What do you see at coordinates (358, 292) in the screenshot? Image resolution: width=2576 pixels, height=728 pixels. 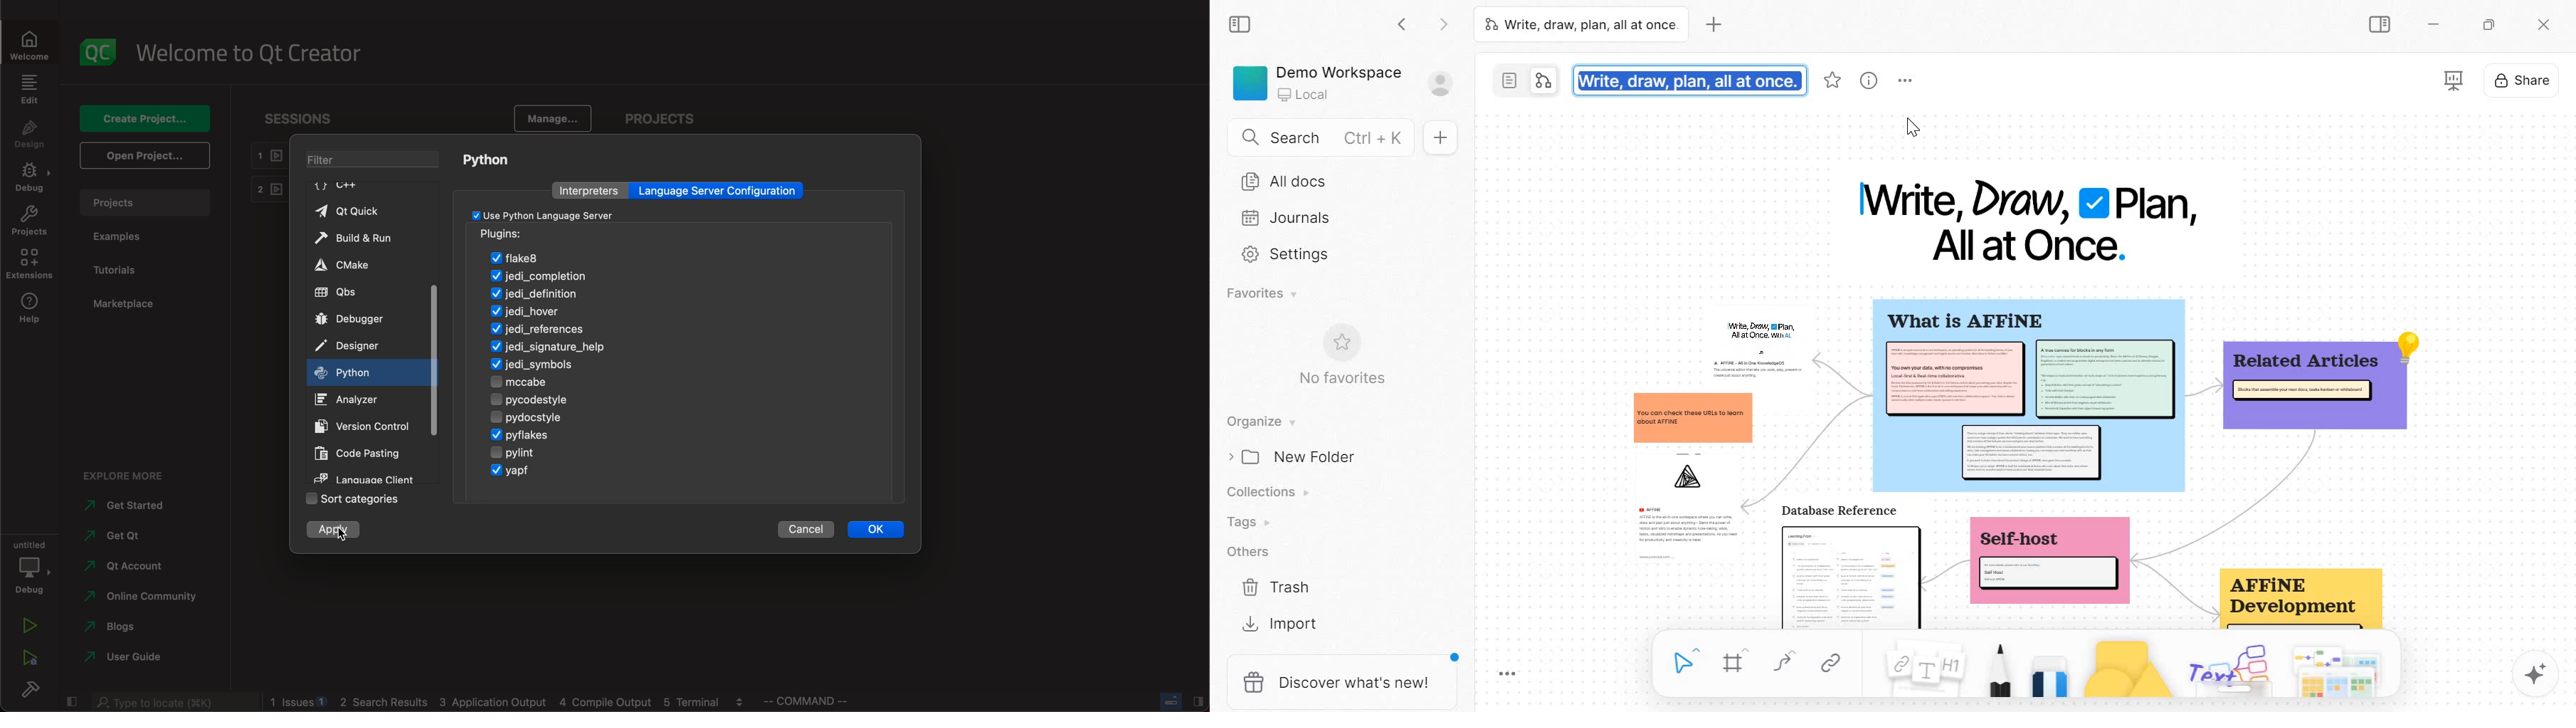 I see `qbs` at bounding box center [358, 292].